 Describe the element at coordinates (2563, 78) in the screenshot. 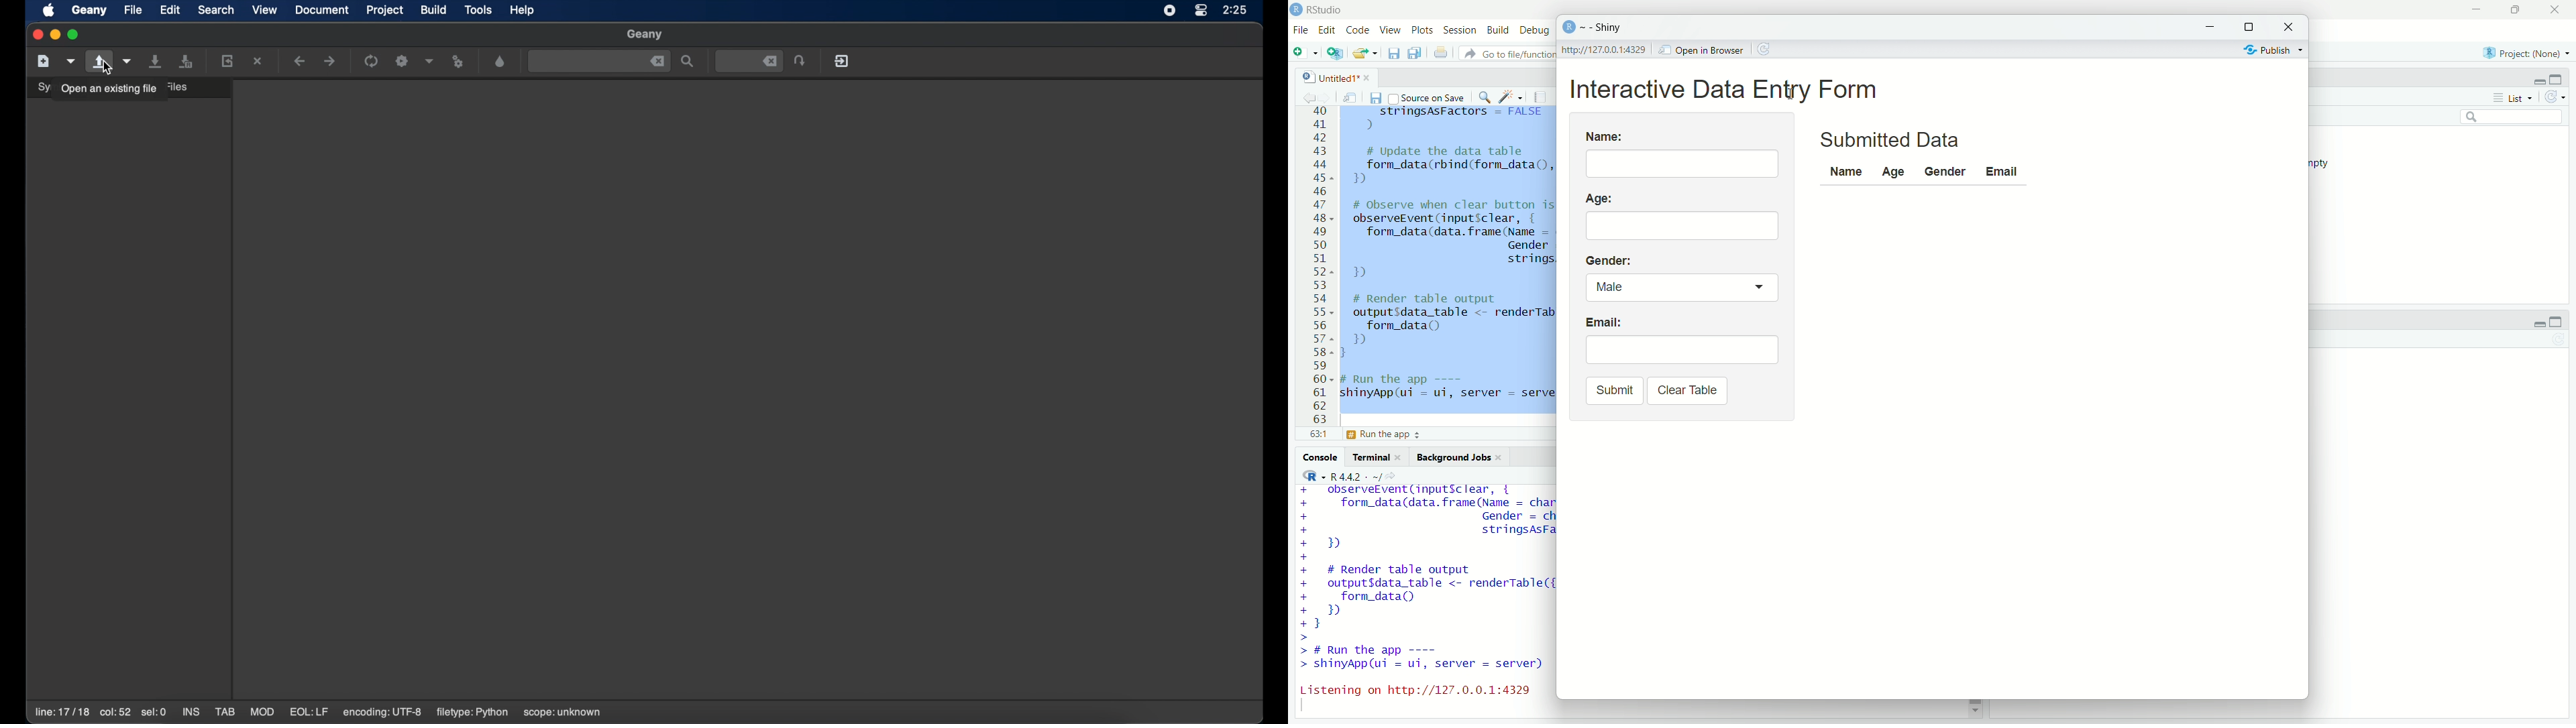

I see `maximize` at that location.